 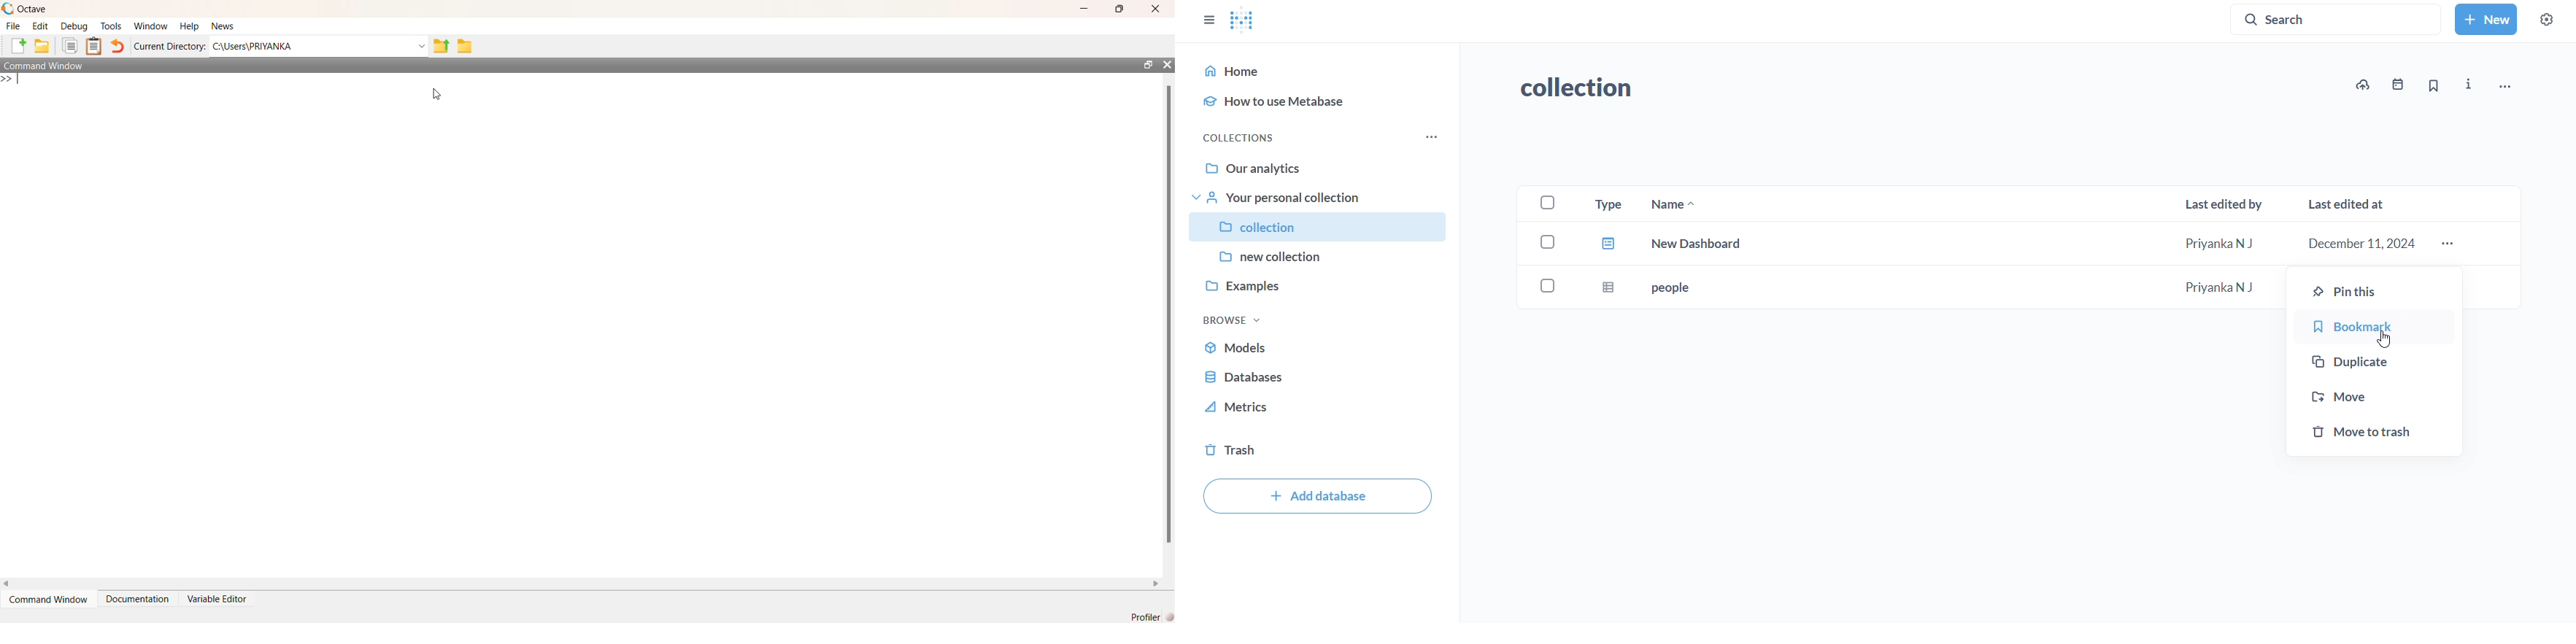 What do you see at coordinates (1249, 377) in the screenshot?
I see `database` at bounding box center [1249, 377].